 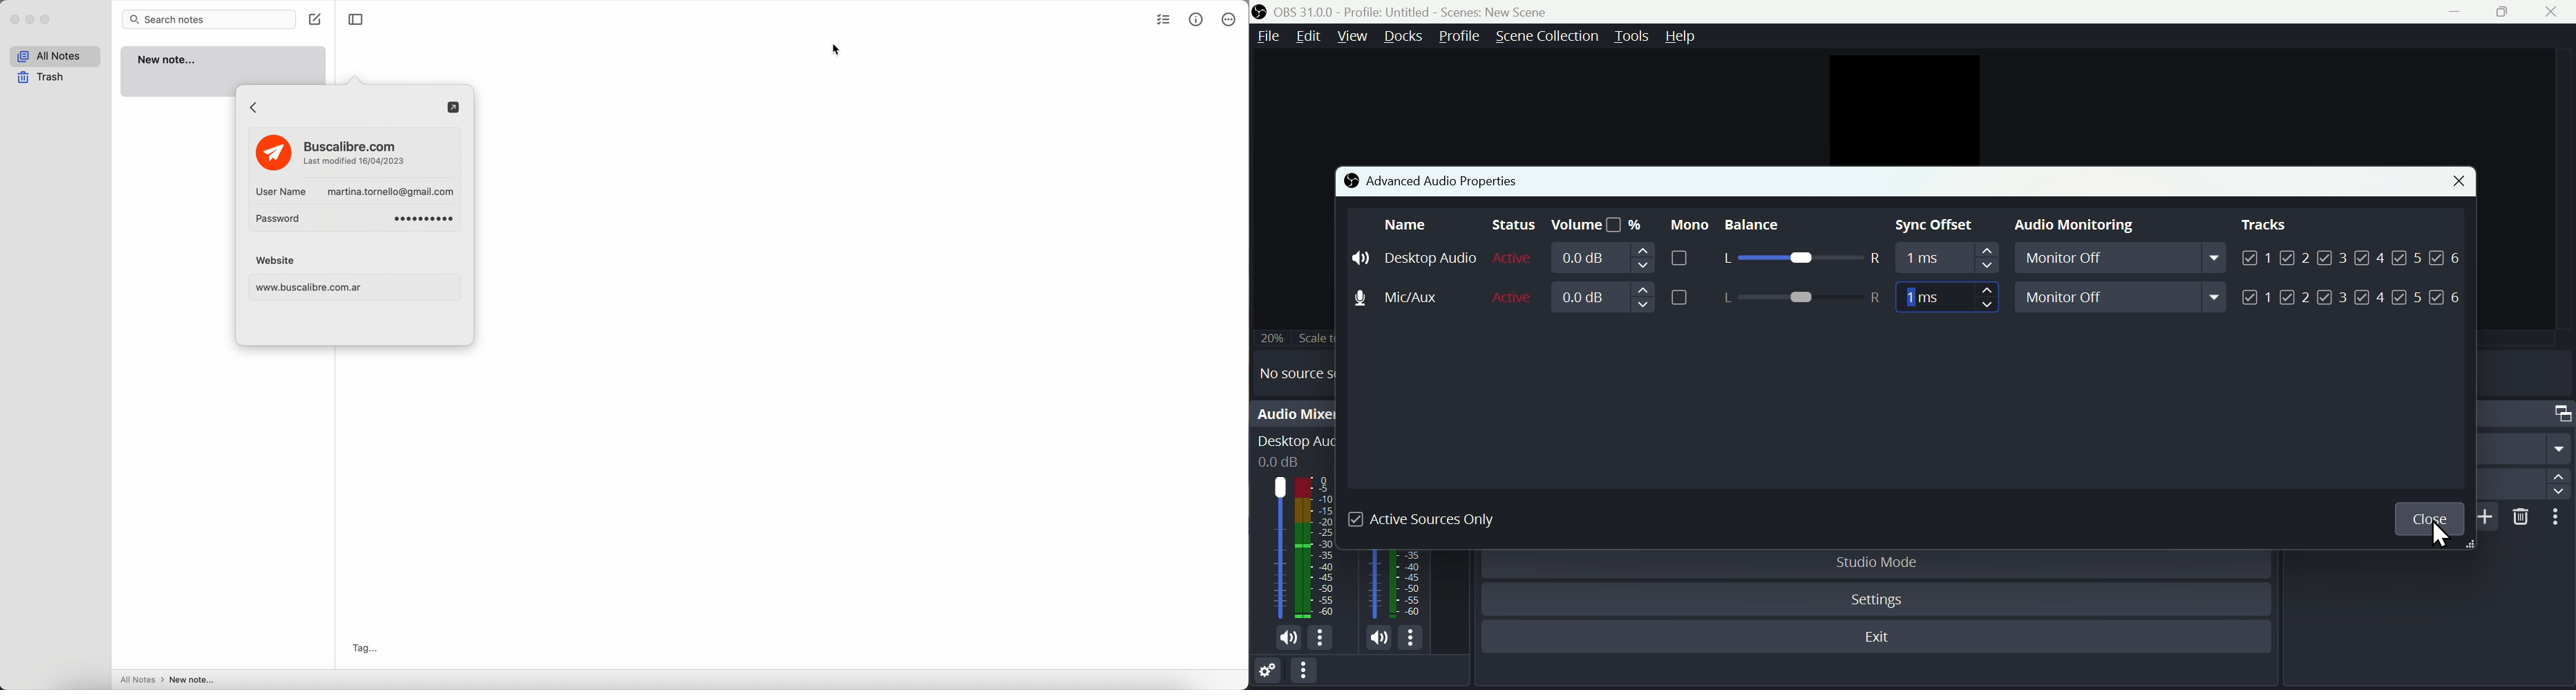 What do you see at coordinates (2069, 227) in the screenshot?
I see `Audio monitoring` at bounding box center [2069, 227].